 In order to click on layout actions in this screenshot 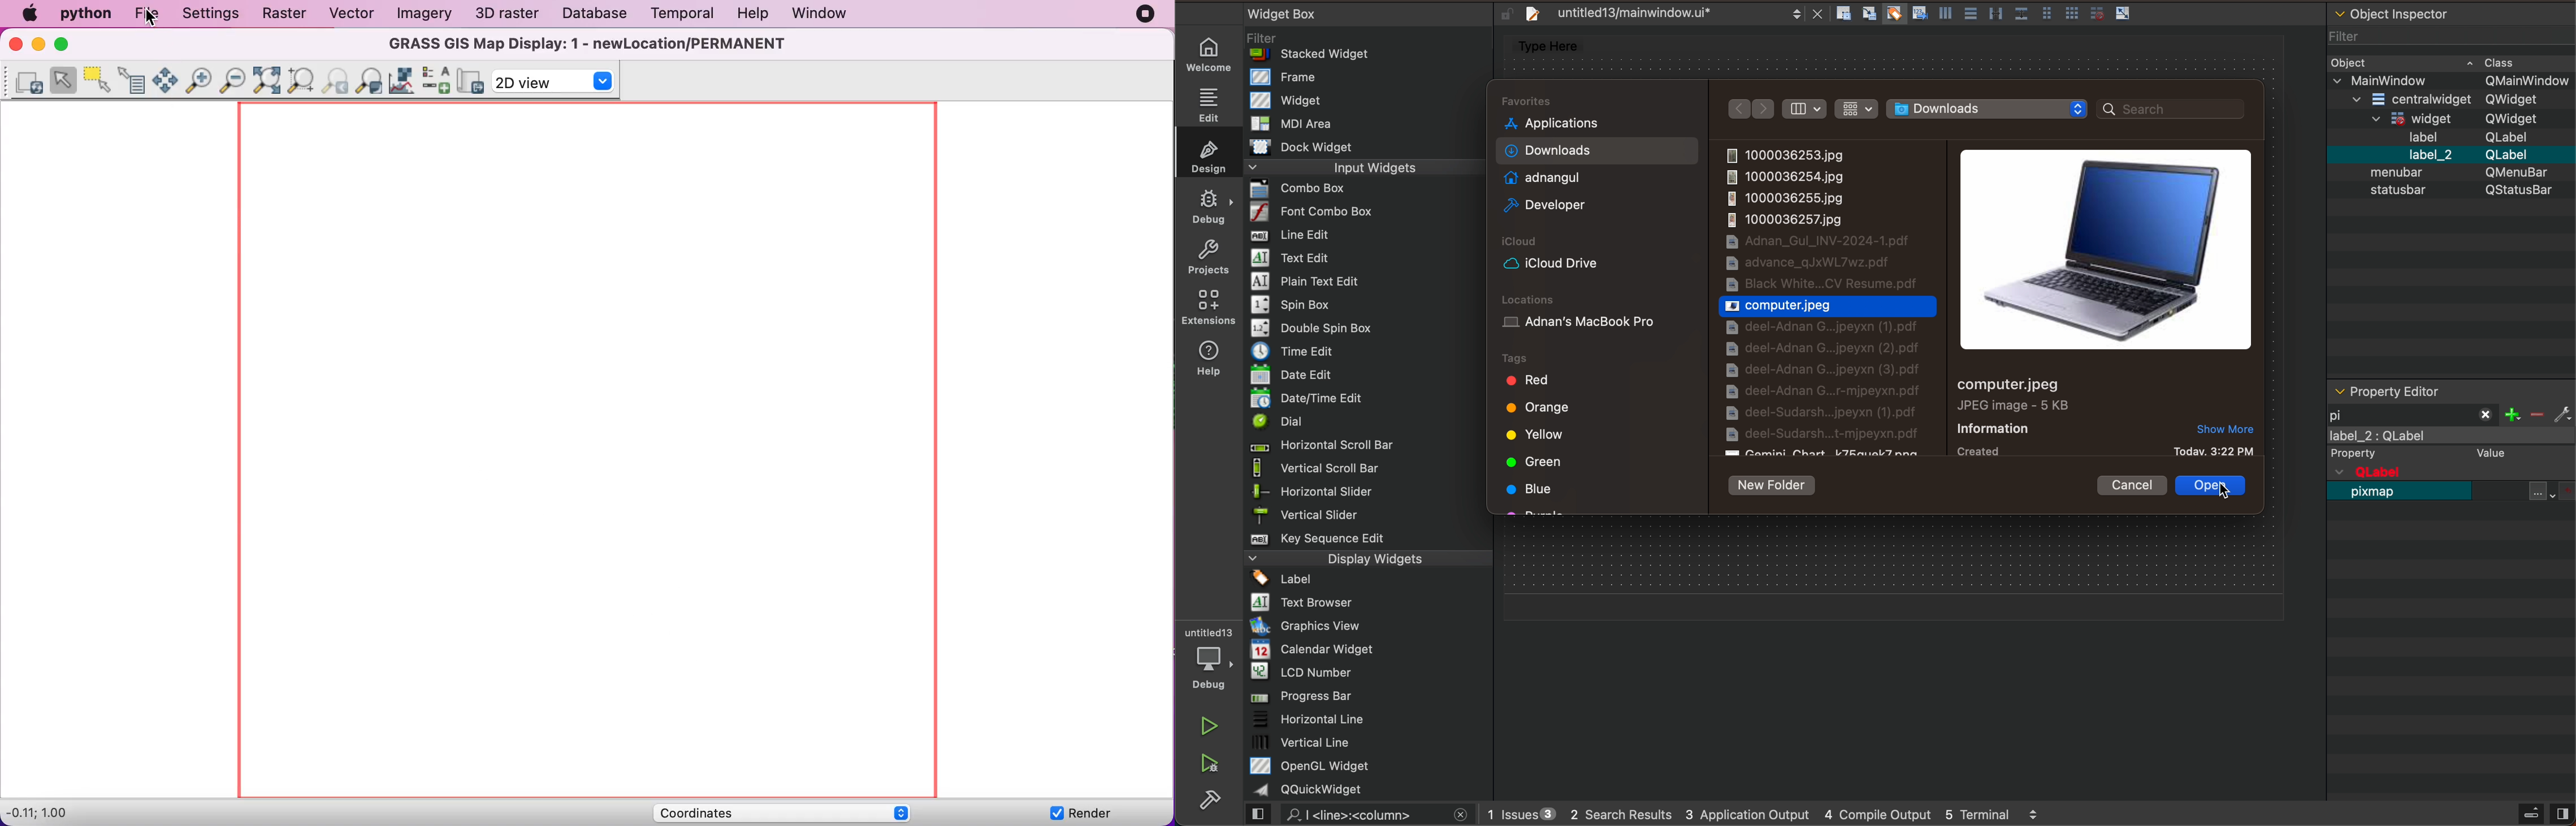, I will do `click(1989, 16)`.